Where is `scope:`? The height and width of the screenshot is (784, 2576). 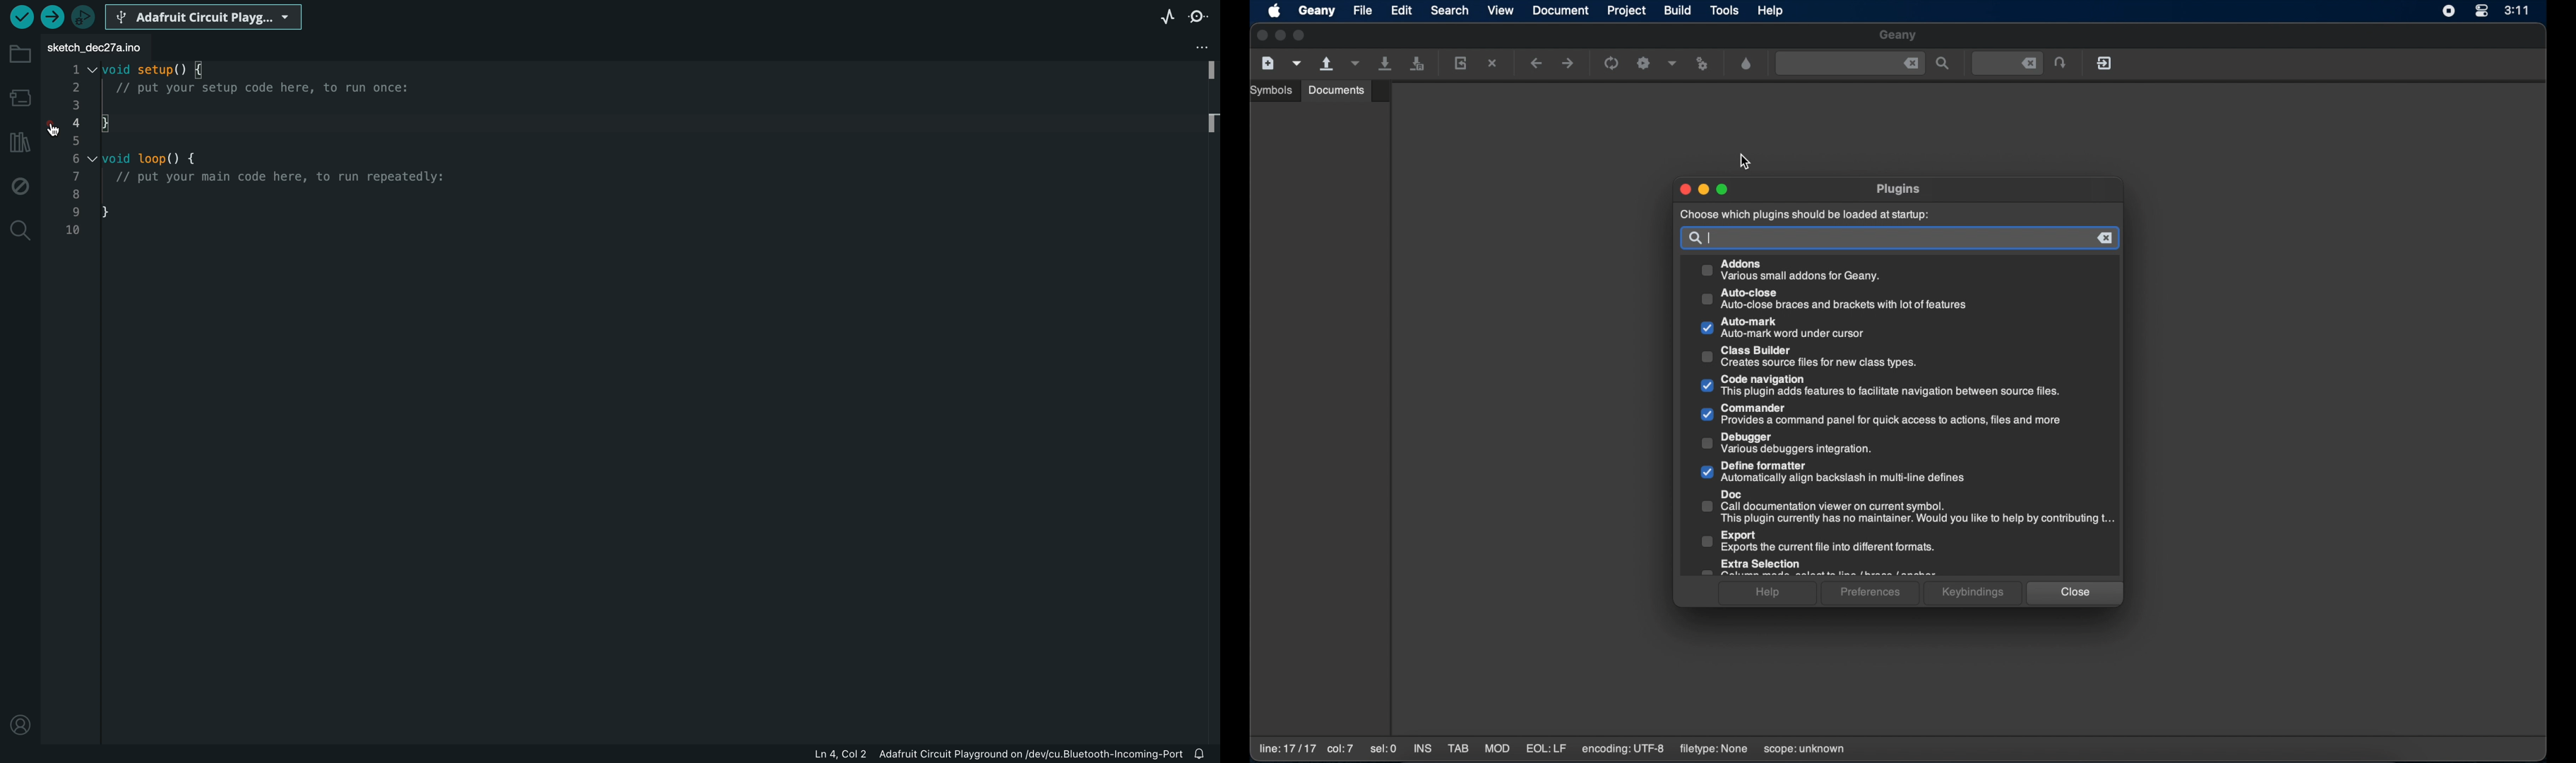 scope: is located at coordinates (1804, 750).